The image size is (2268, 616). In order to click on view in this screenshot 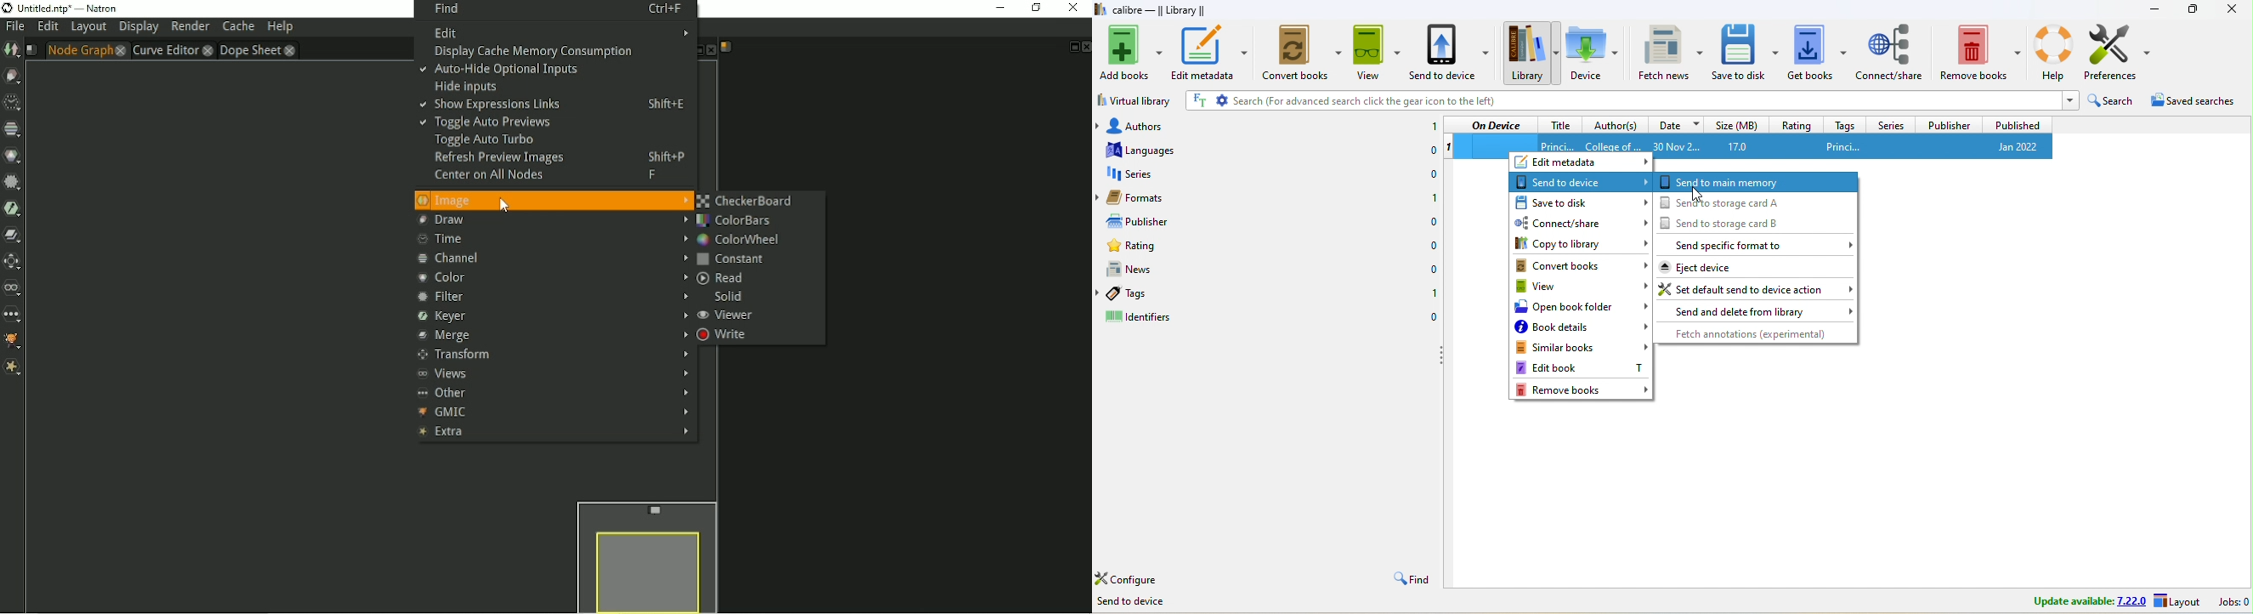, I will do `click(1376, 54)`.